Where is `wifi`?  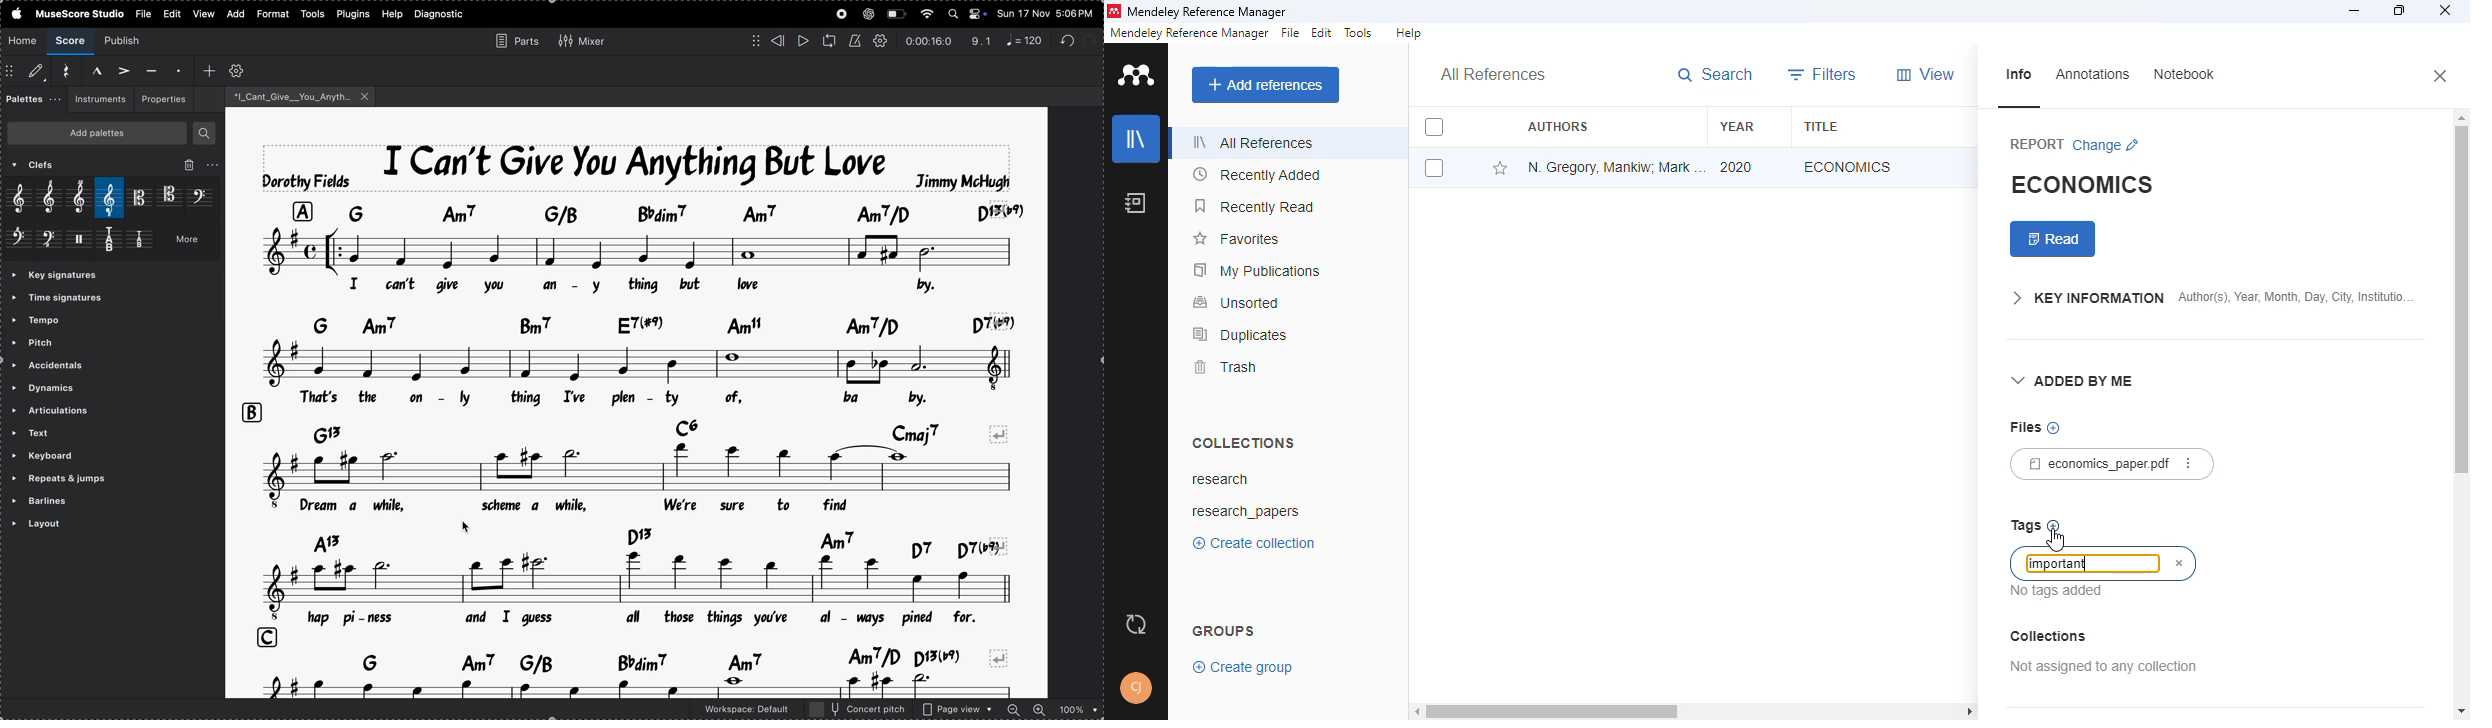
wifi is located at coordinates (926, 14).